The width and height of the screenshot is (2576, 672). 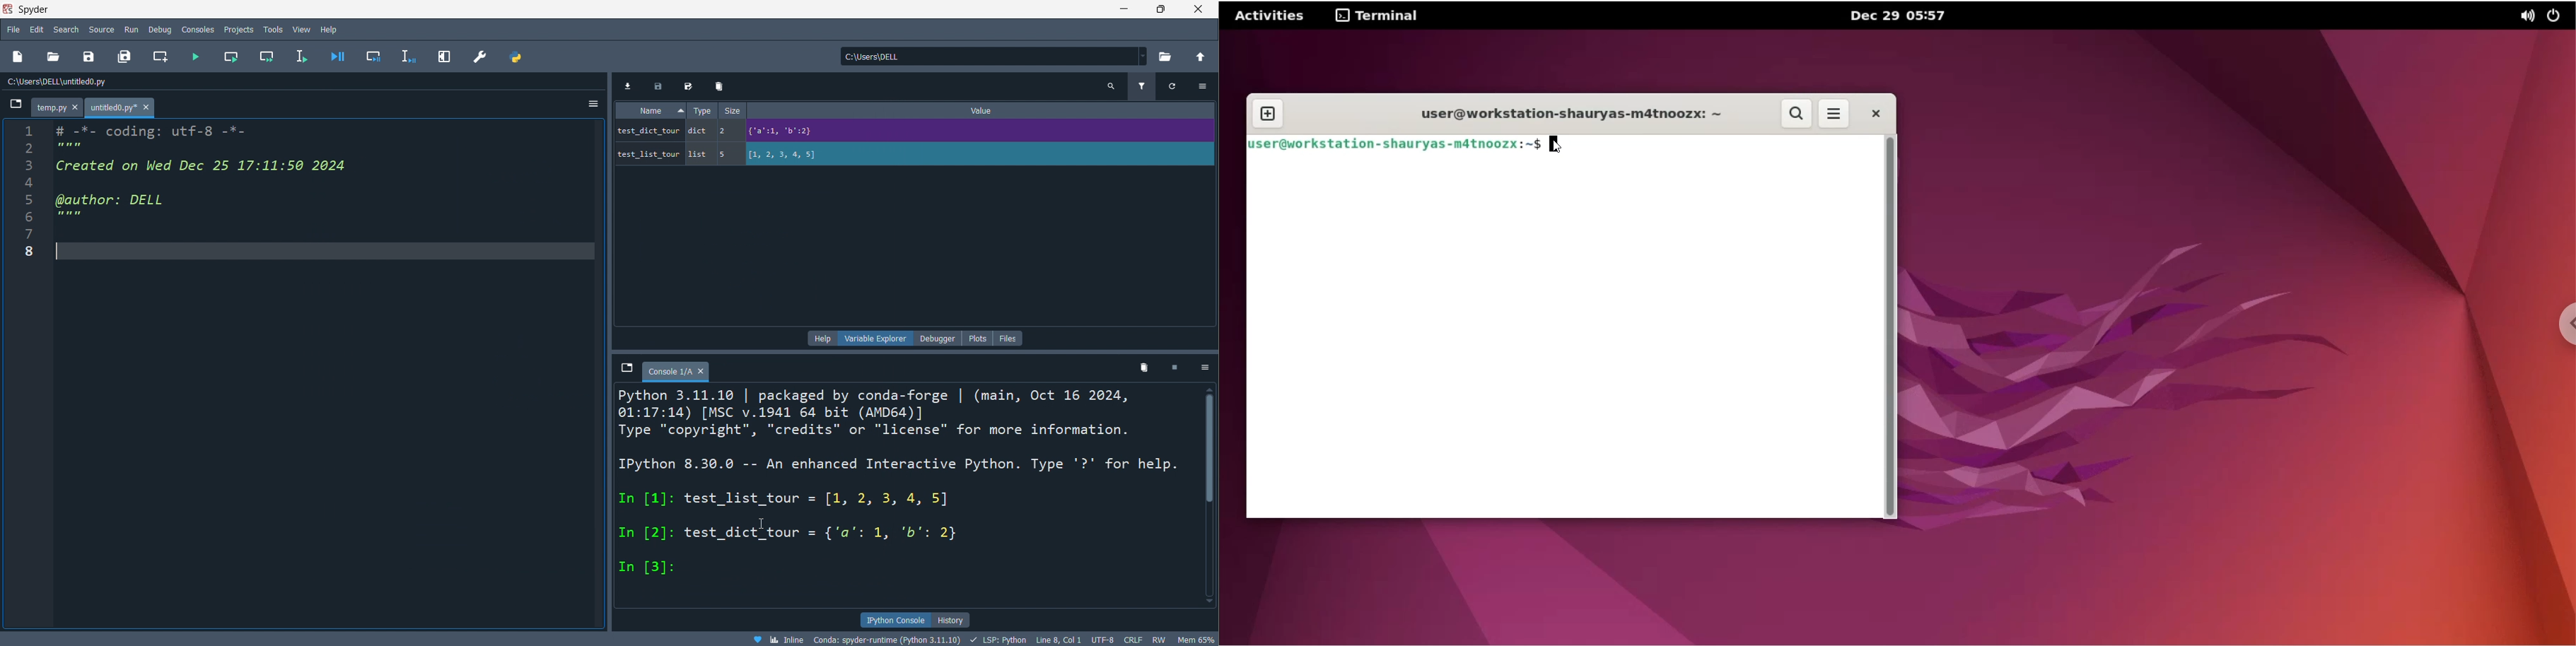 What do you see at coordinates (375, 51) in the screenshot?
I see `debug cell` at bounding box center [375, 51].